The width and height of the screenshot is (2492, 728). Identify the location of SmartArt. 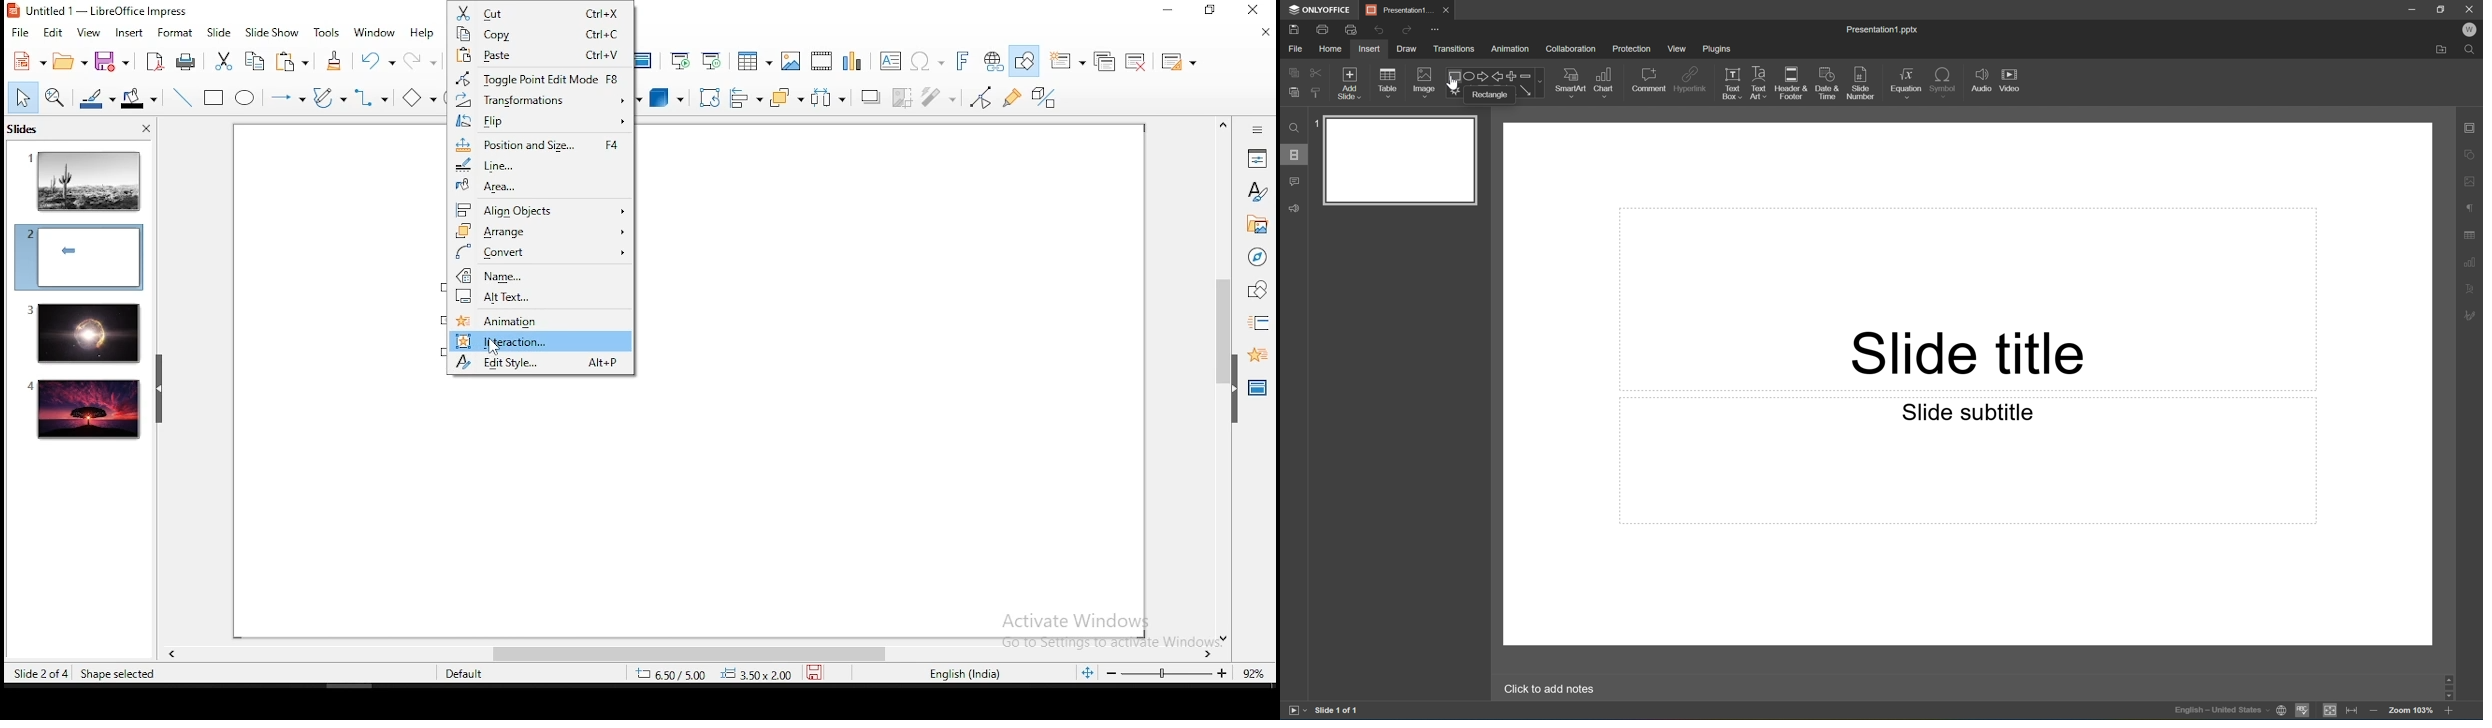
(1570, 81).